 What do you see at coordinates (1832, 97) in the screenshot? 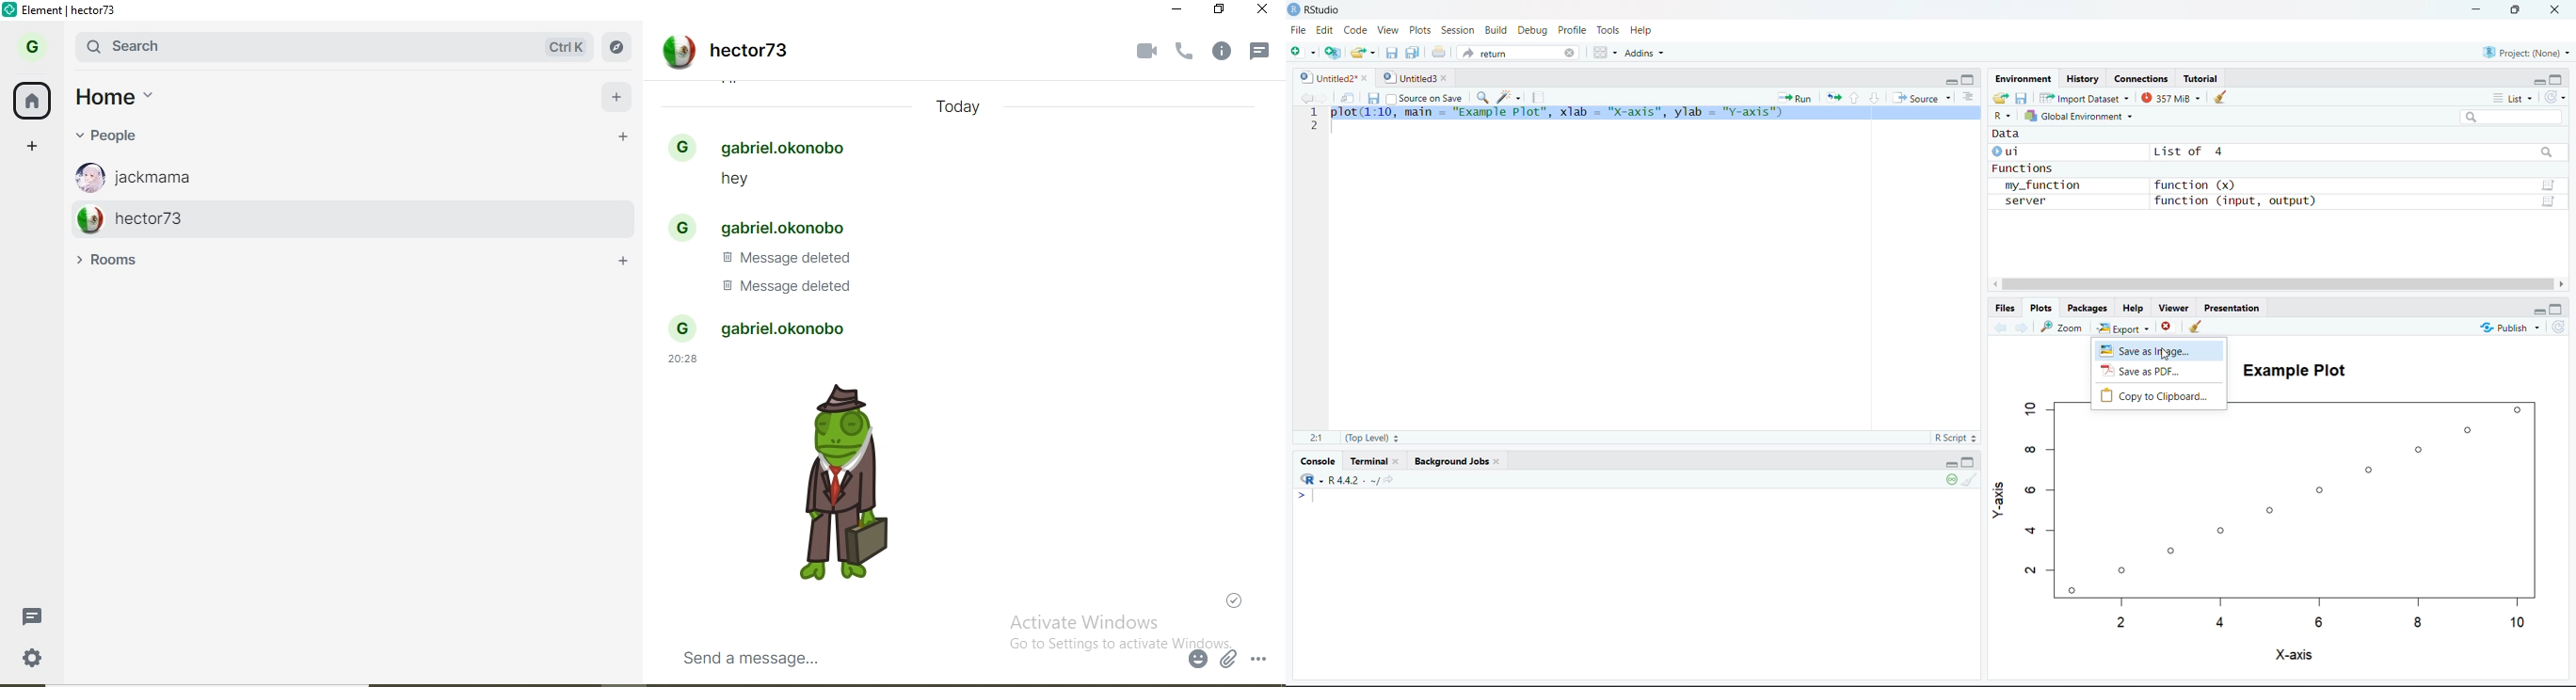
I see `Re-run the previous code region (Ctrl + Alt + P)` at bounding box center [1832, 97].